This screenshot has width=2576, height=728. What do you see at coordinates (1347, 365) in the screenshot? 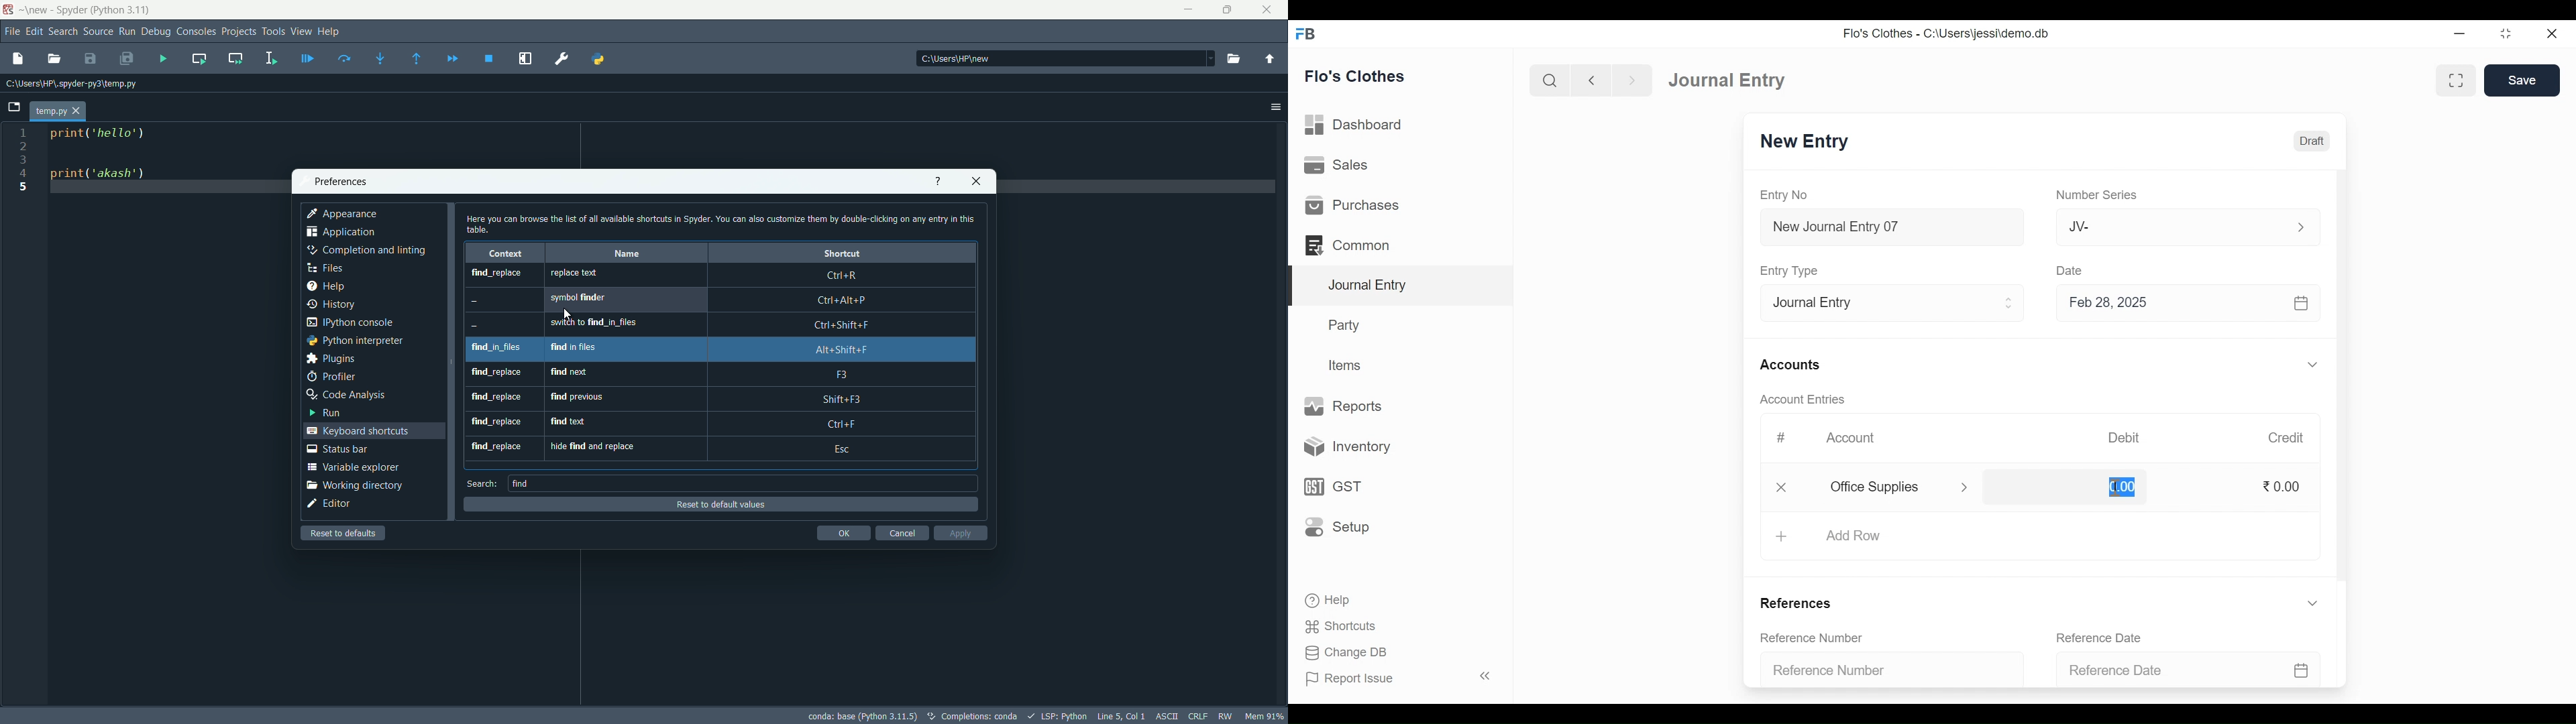
I see `Items` at bounding box center [1347, 365].